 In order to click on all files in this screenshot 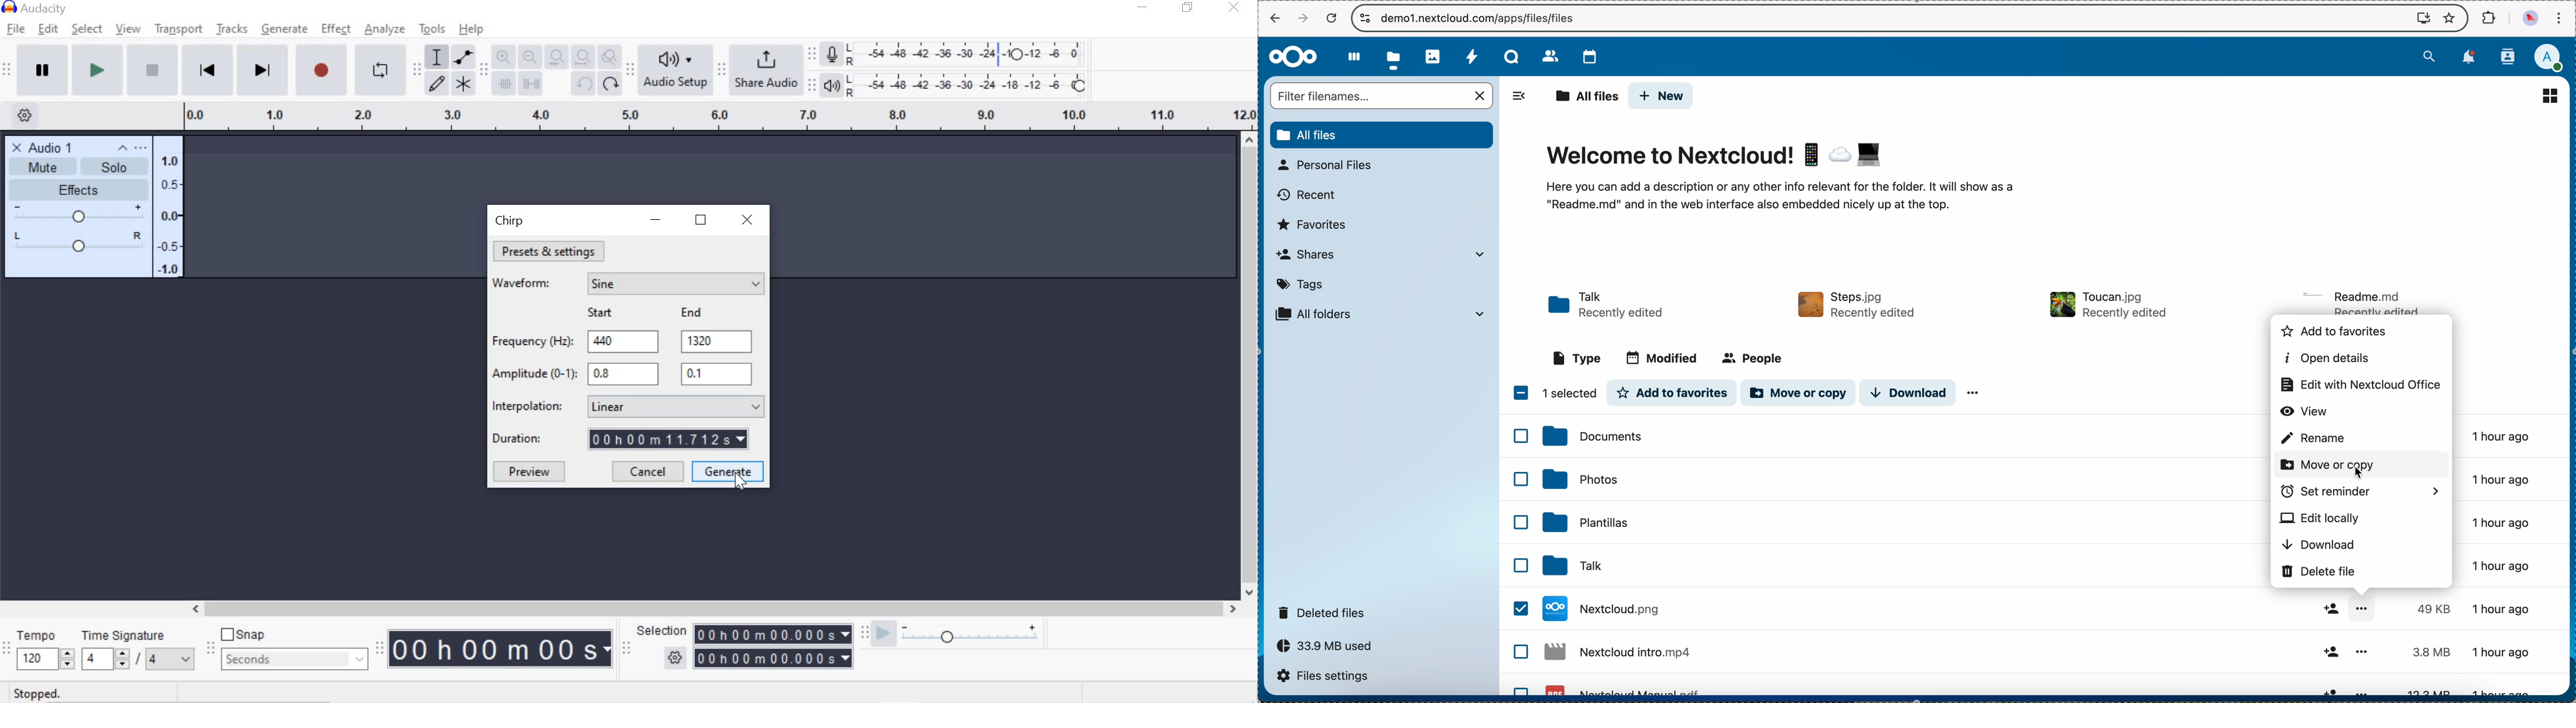, I will do `click(1381, 135)`.